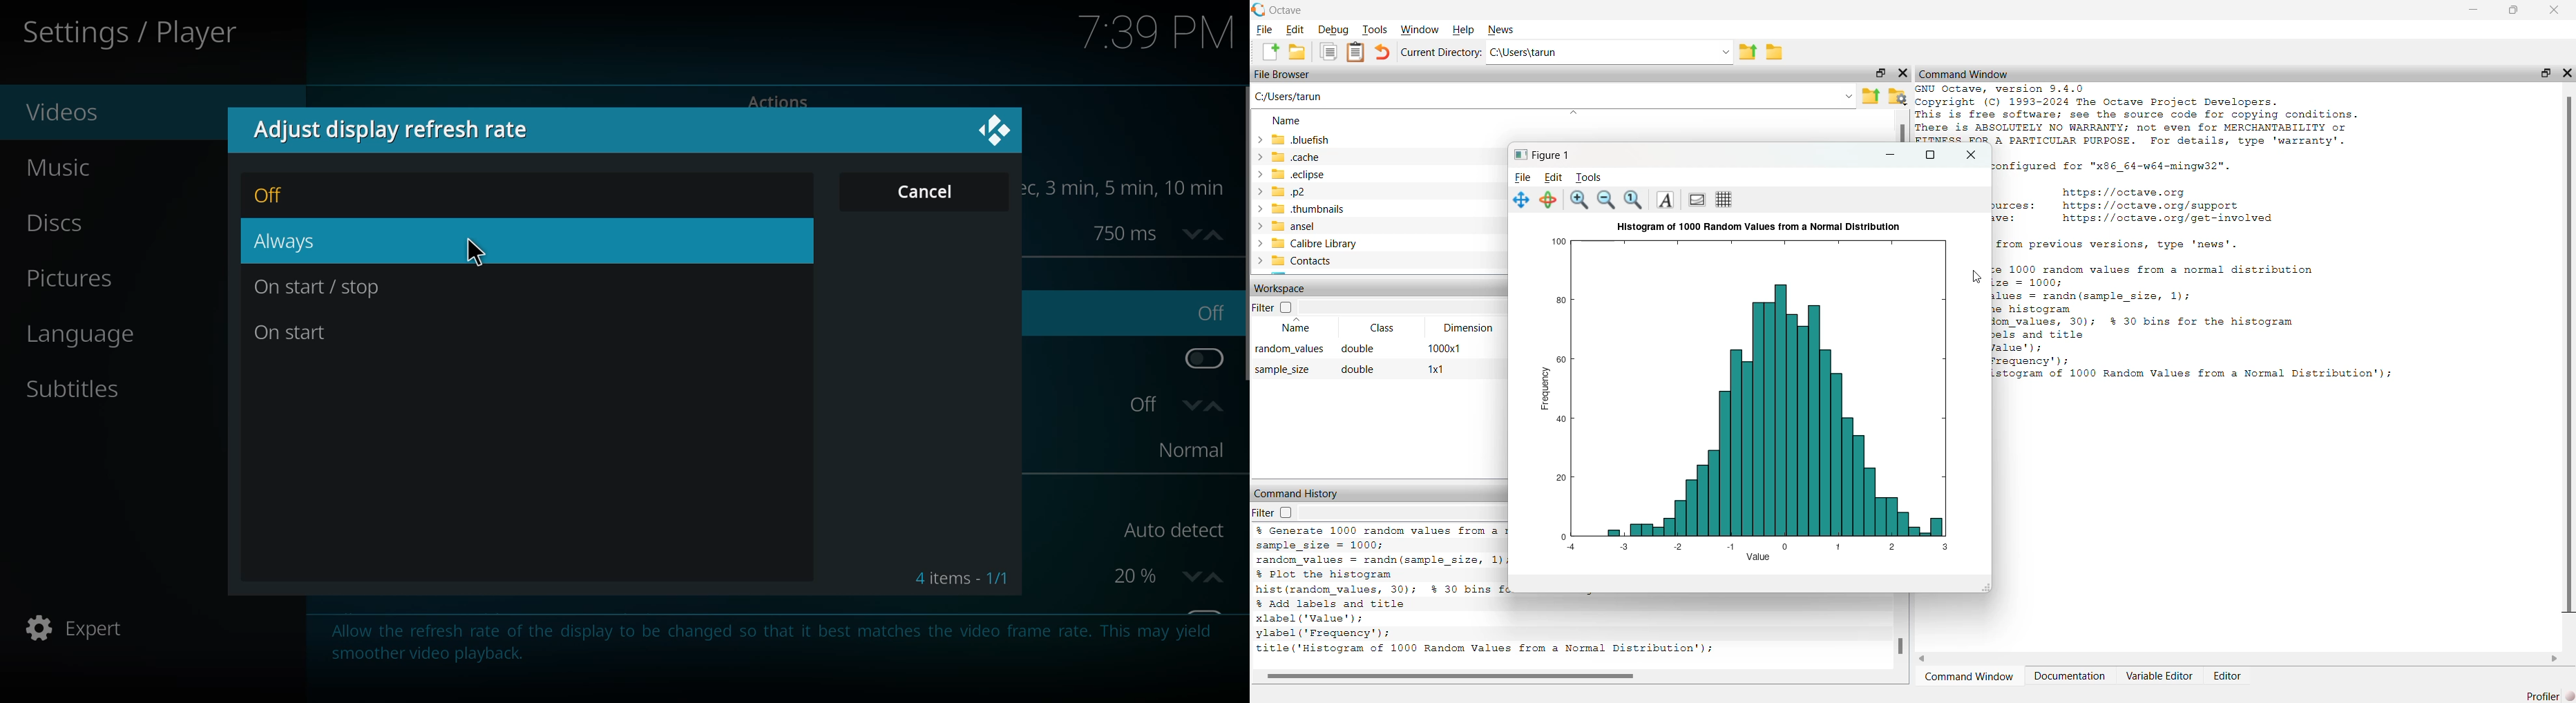 Image resolution: width=2576 pixels, height=728 pixels. Describe the element at coordinates (1970, 677) in the screenshot. I see `Command Window` at that location.